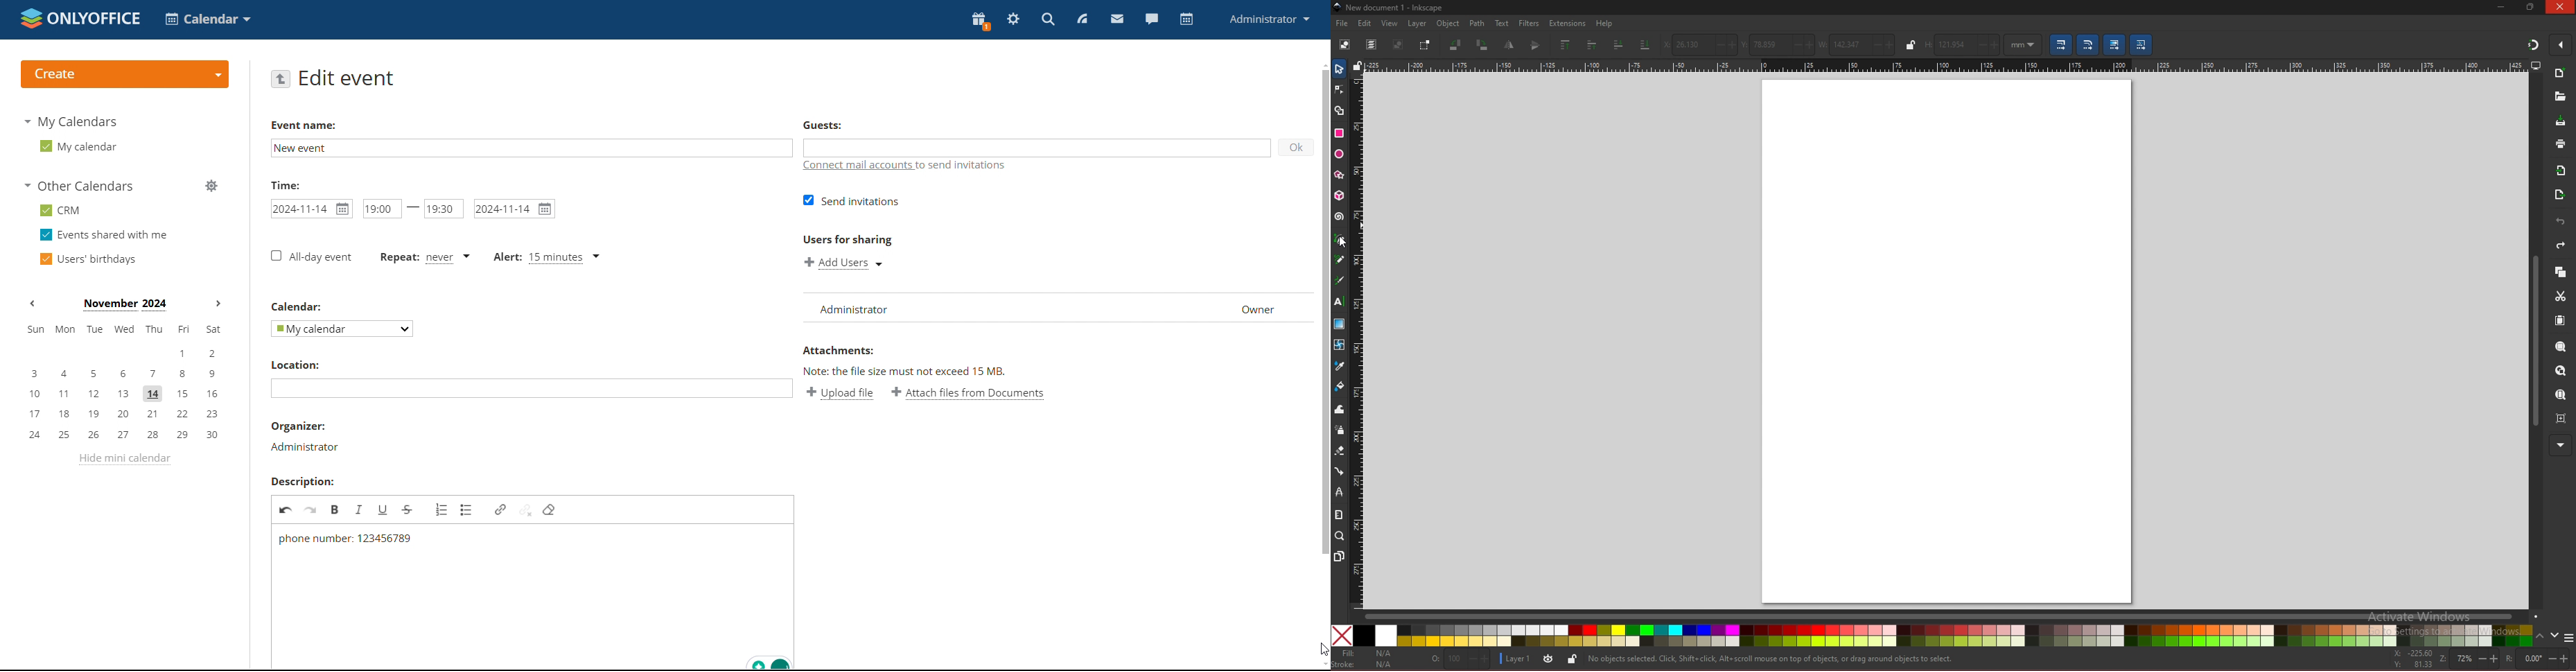 This screenshot has height=672, width=2576. Describe the element at coordinates (360, 509) in the screenshot. I see `italic` at that location.